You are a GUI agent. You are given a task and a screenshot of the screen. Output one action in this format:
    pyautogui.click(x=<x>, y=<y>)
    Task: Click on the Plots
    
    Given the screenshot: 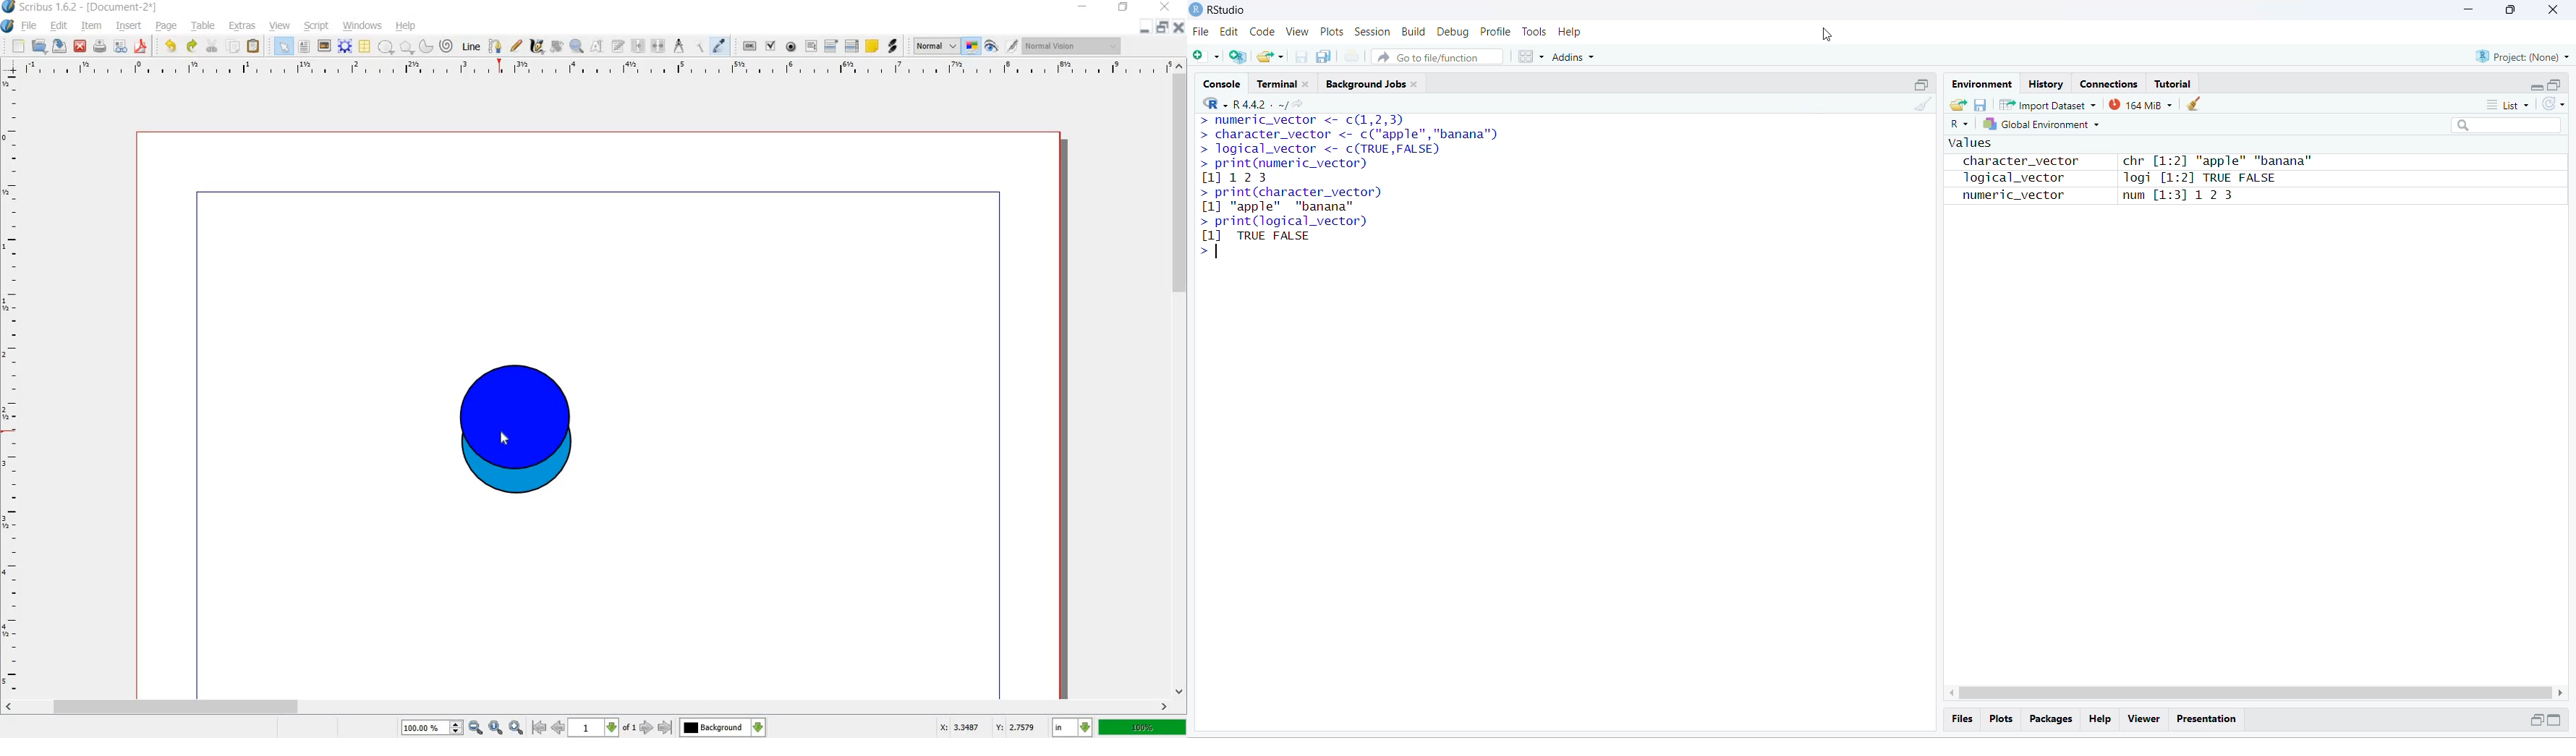 What is the action you would take?
    pyautogui.click(x=1999, y=718)
    